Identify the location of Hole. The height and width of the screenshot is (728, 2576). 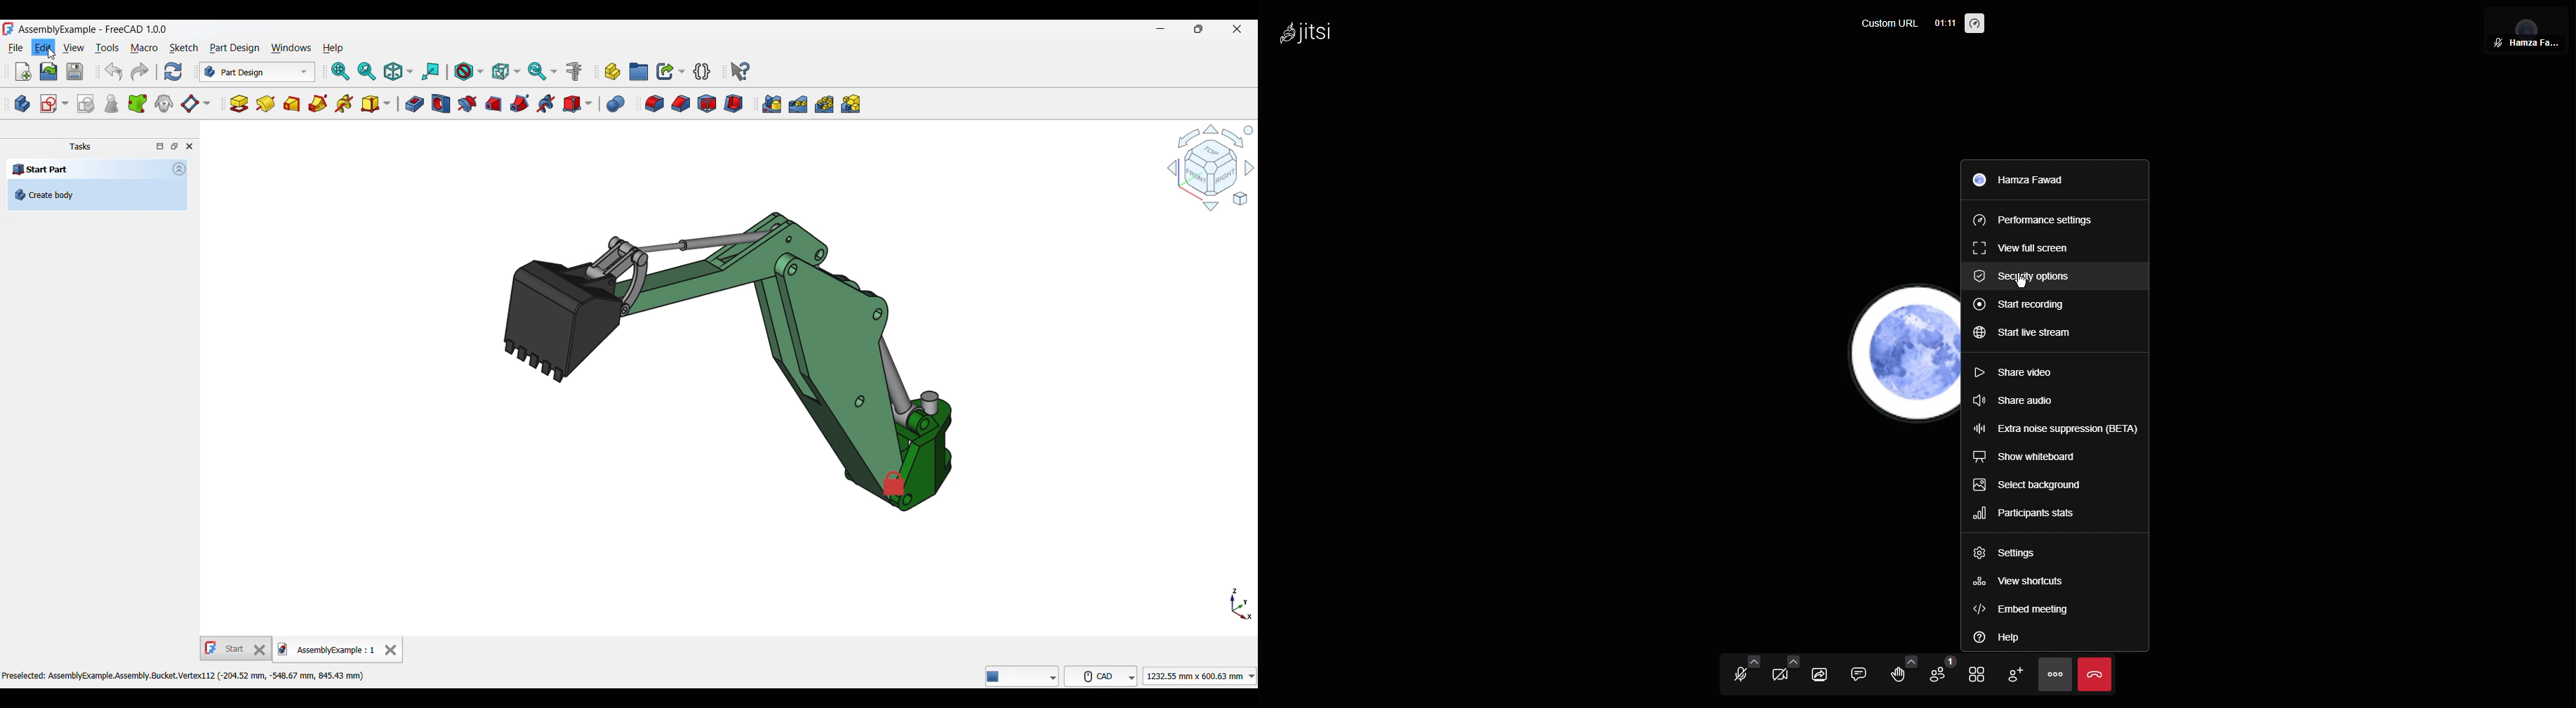
(441, 104).